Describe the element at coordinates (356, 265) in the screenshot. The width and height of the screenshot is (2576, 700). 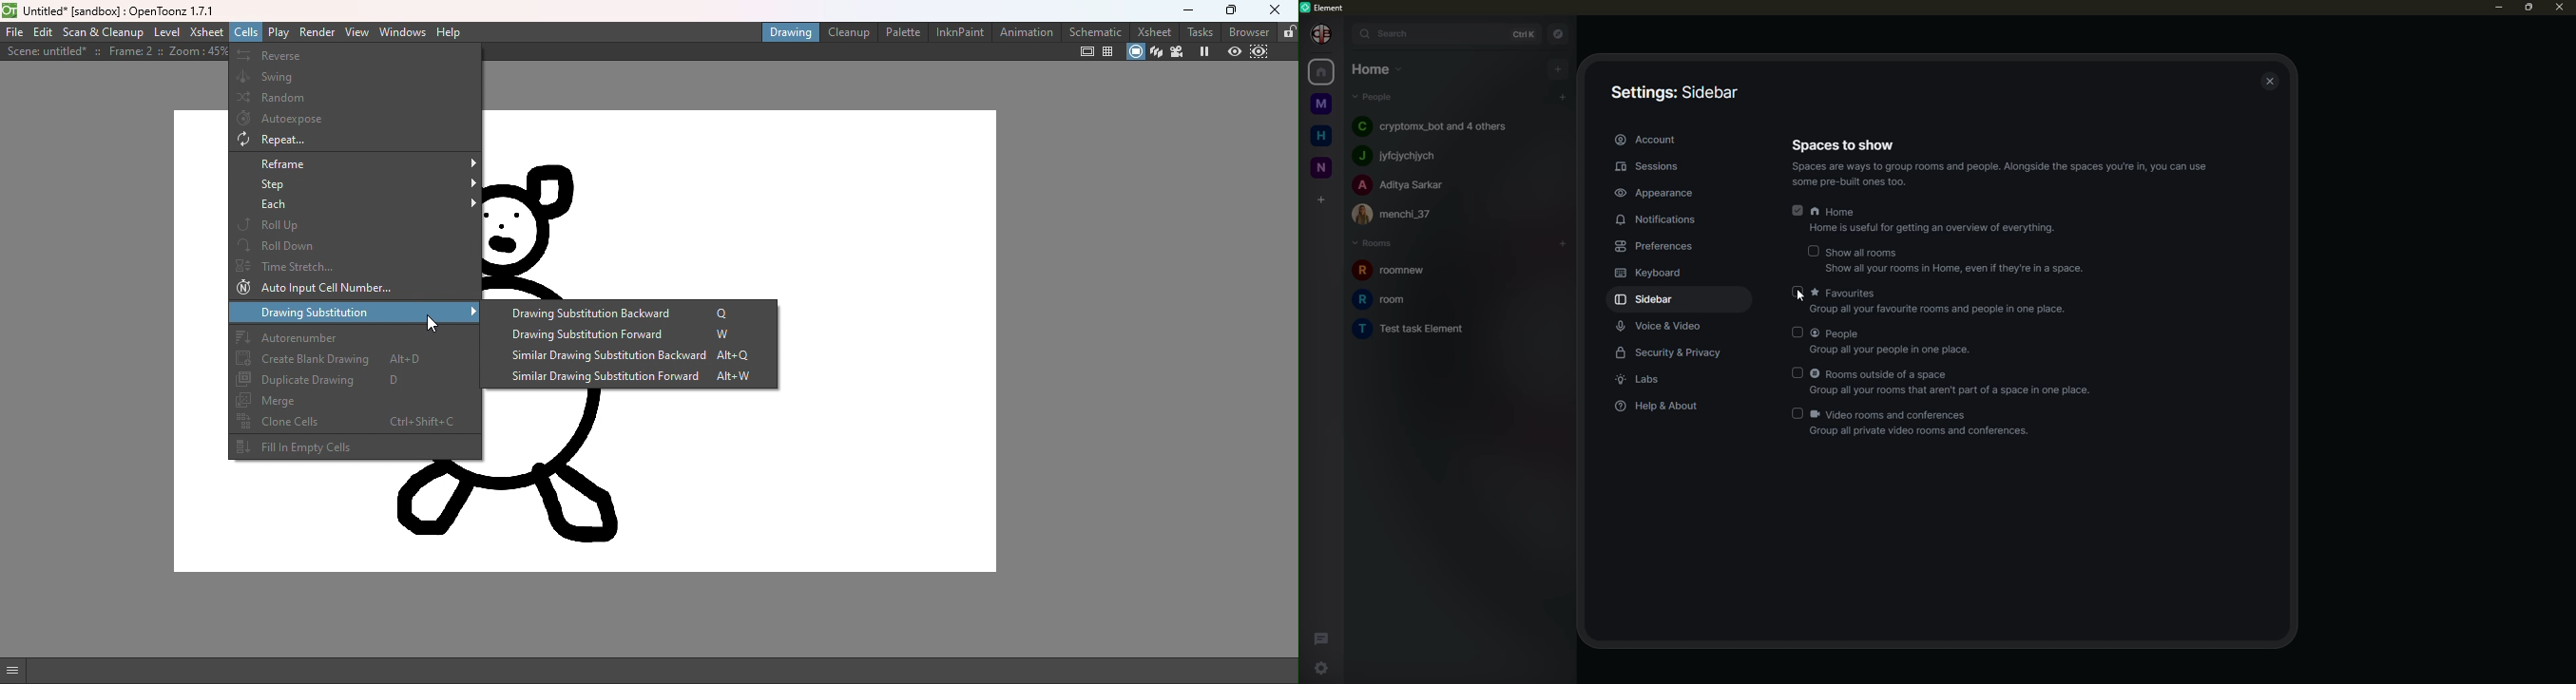
I see `Time stretch` at that location.